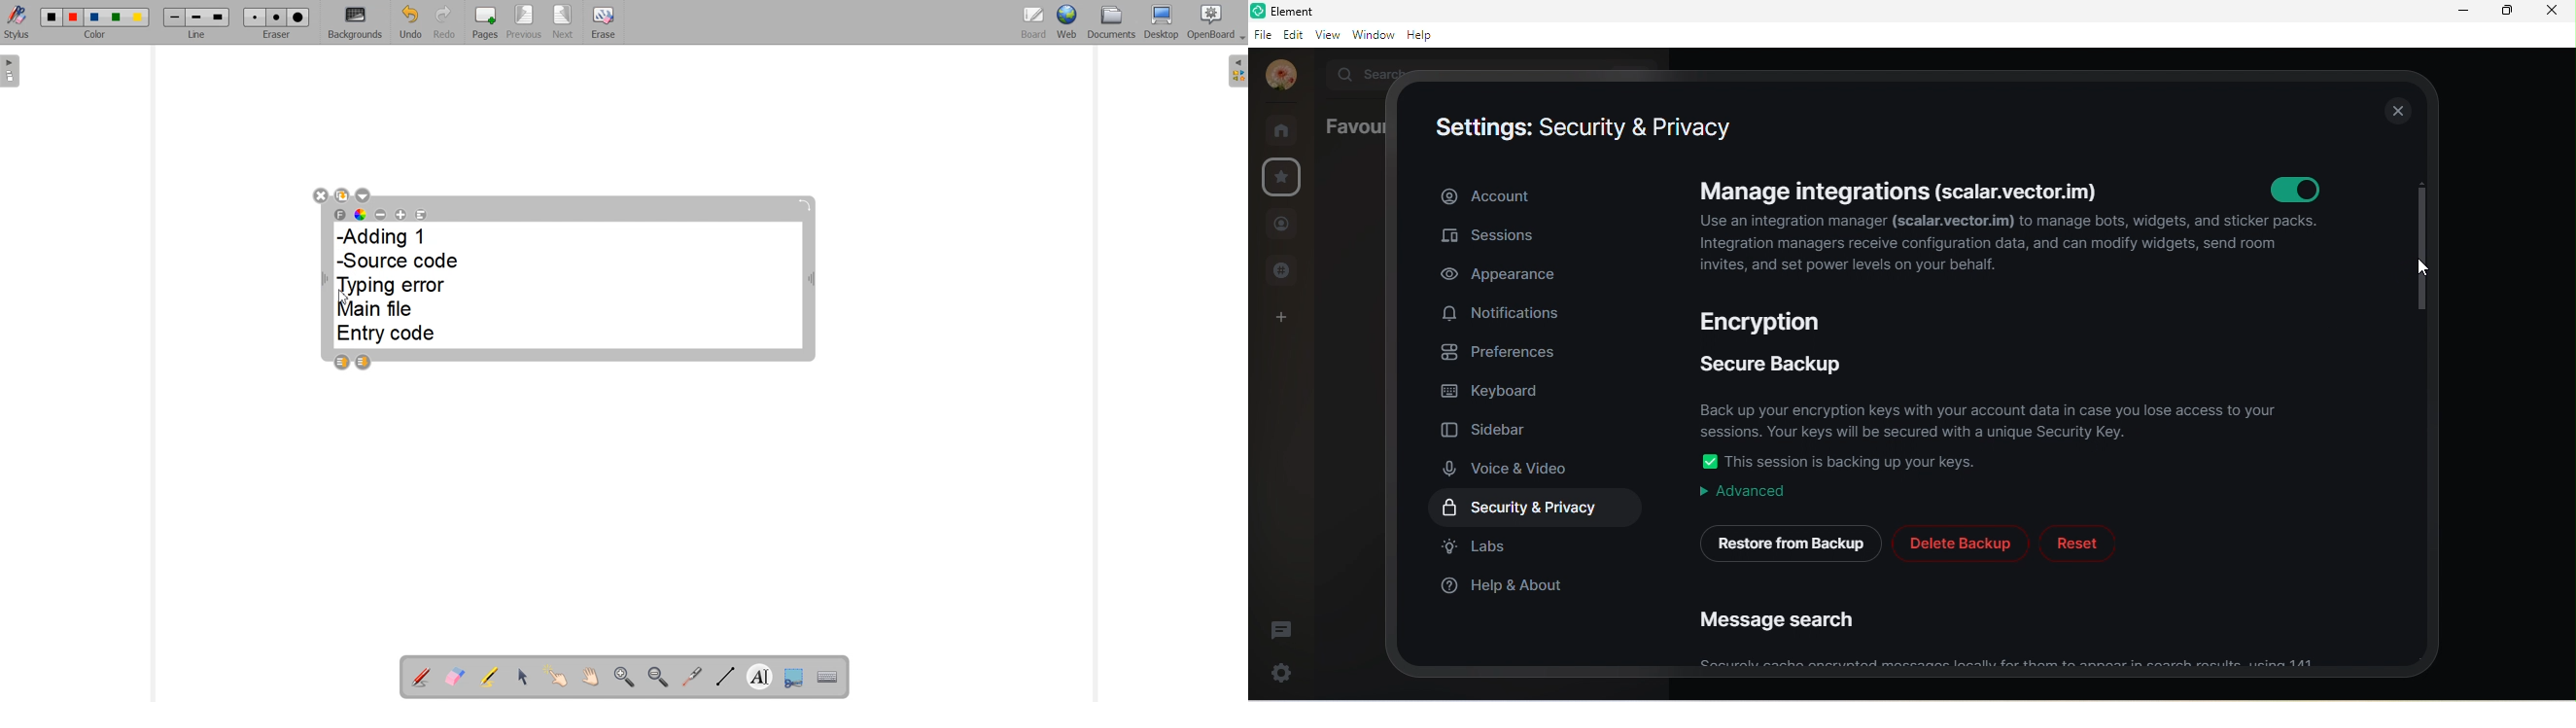  I want to click on minimize, so click(2465, 11).